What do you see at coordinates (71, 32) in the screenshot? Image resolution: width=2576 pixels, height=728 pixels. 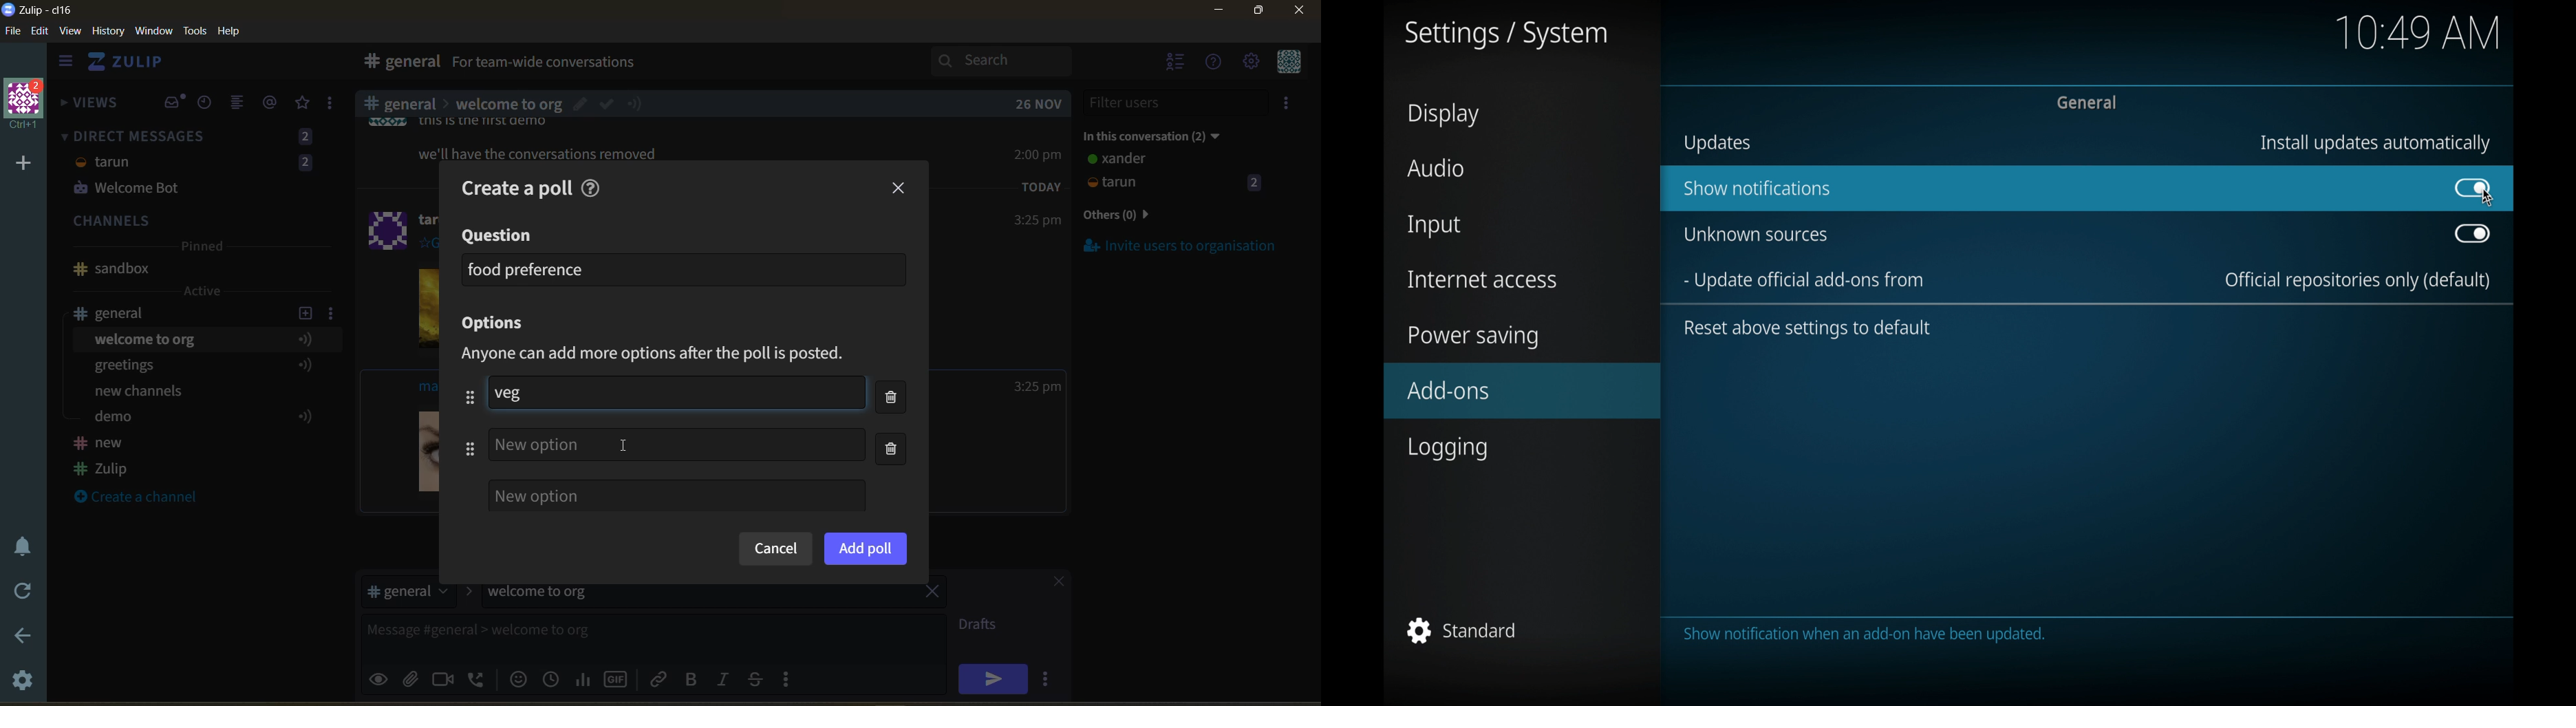 I see `view` at bounding box center [71, 32].